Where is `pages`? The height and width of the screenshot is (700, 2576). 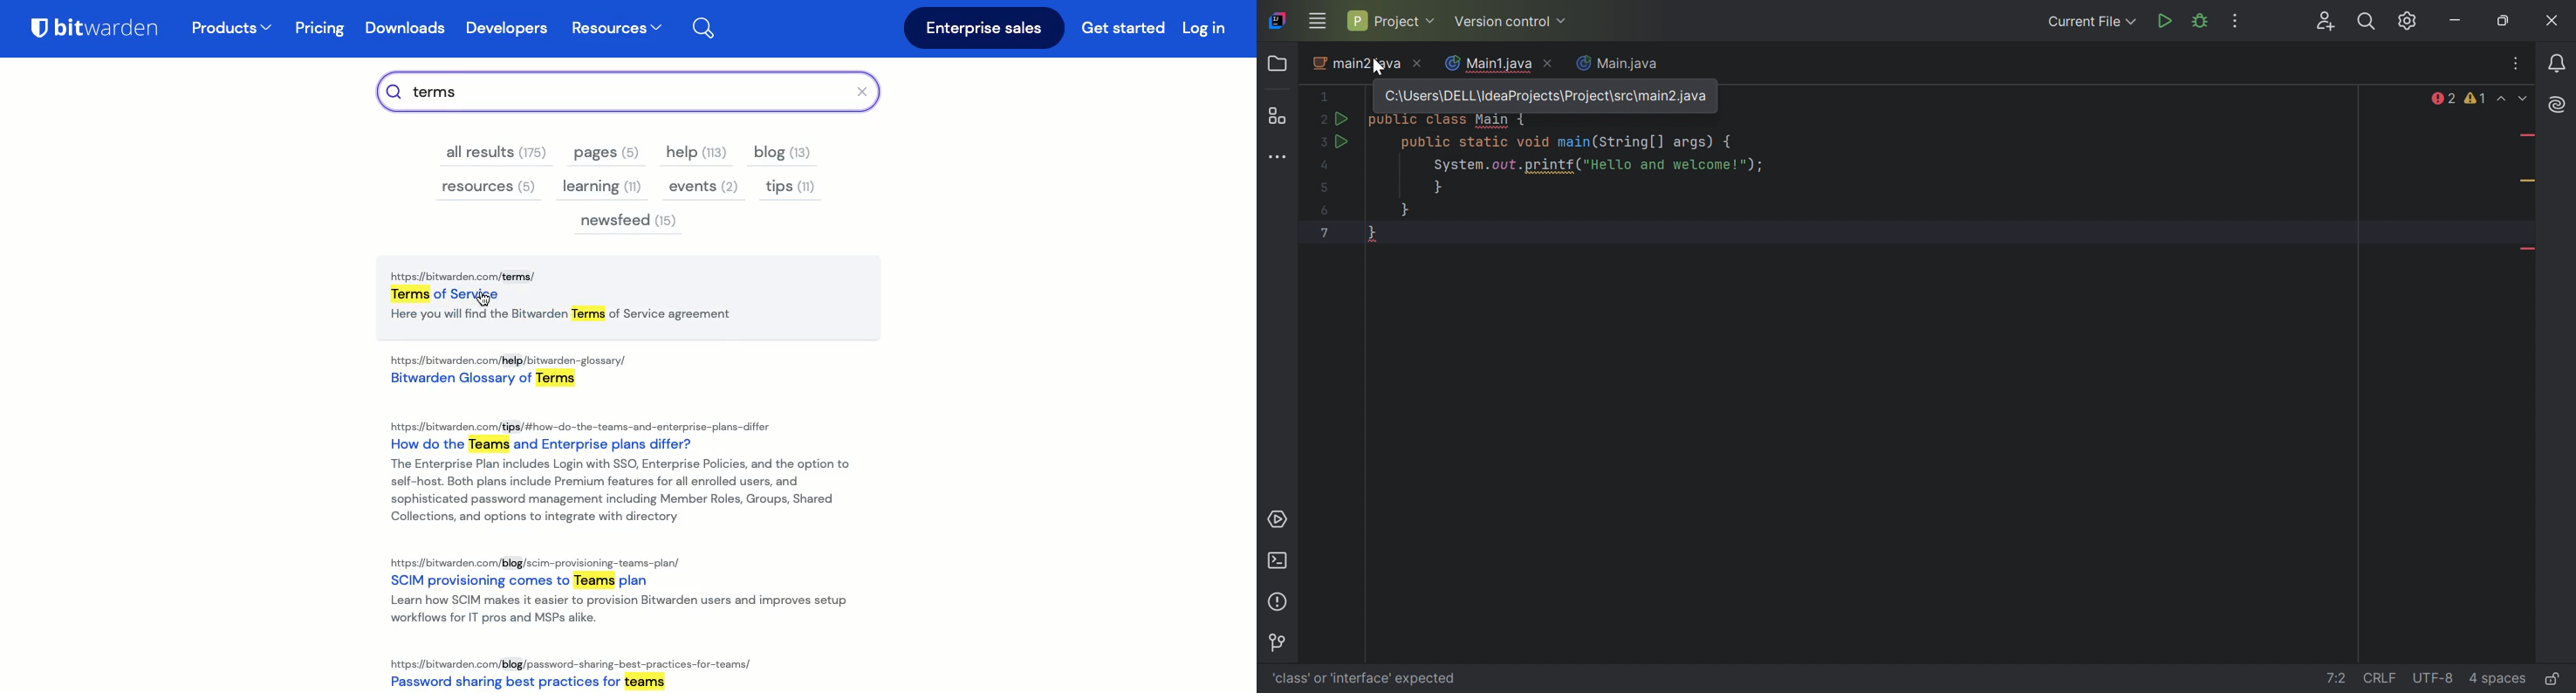 pages is located at coordinates (601, 154).